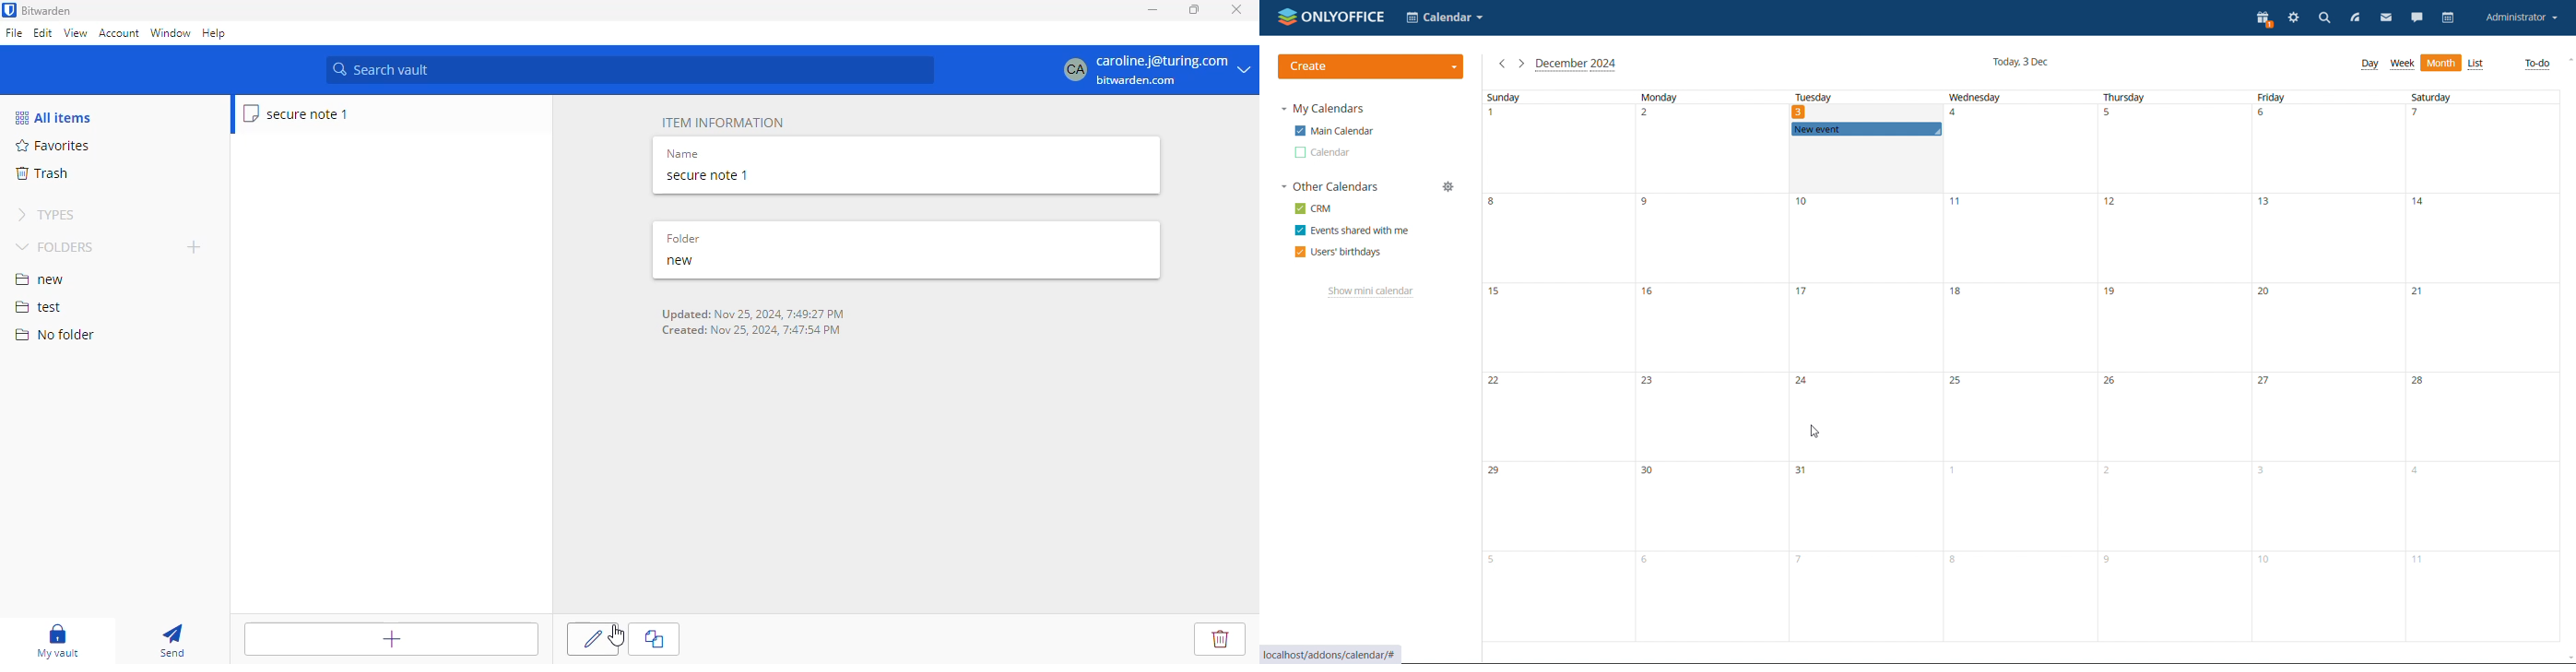 The image size is (2576, 672). I want to click on edit, so click(592, 640).